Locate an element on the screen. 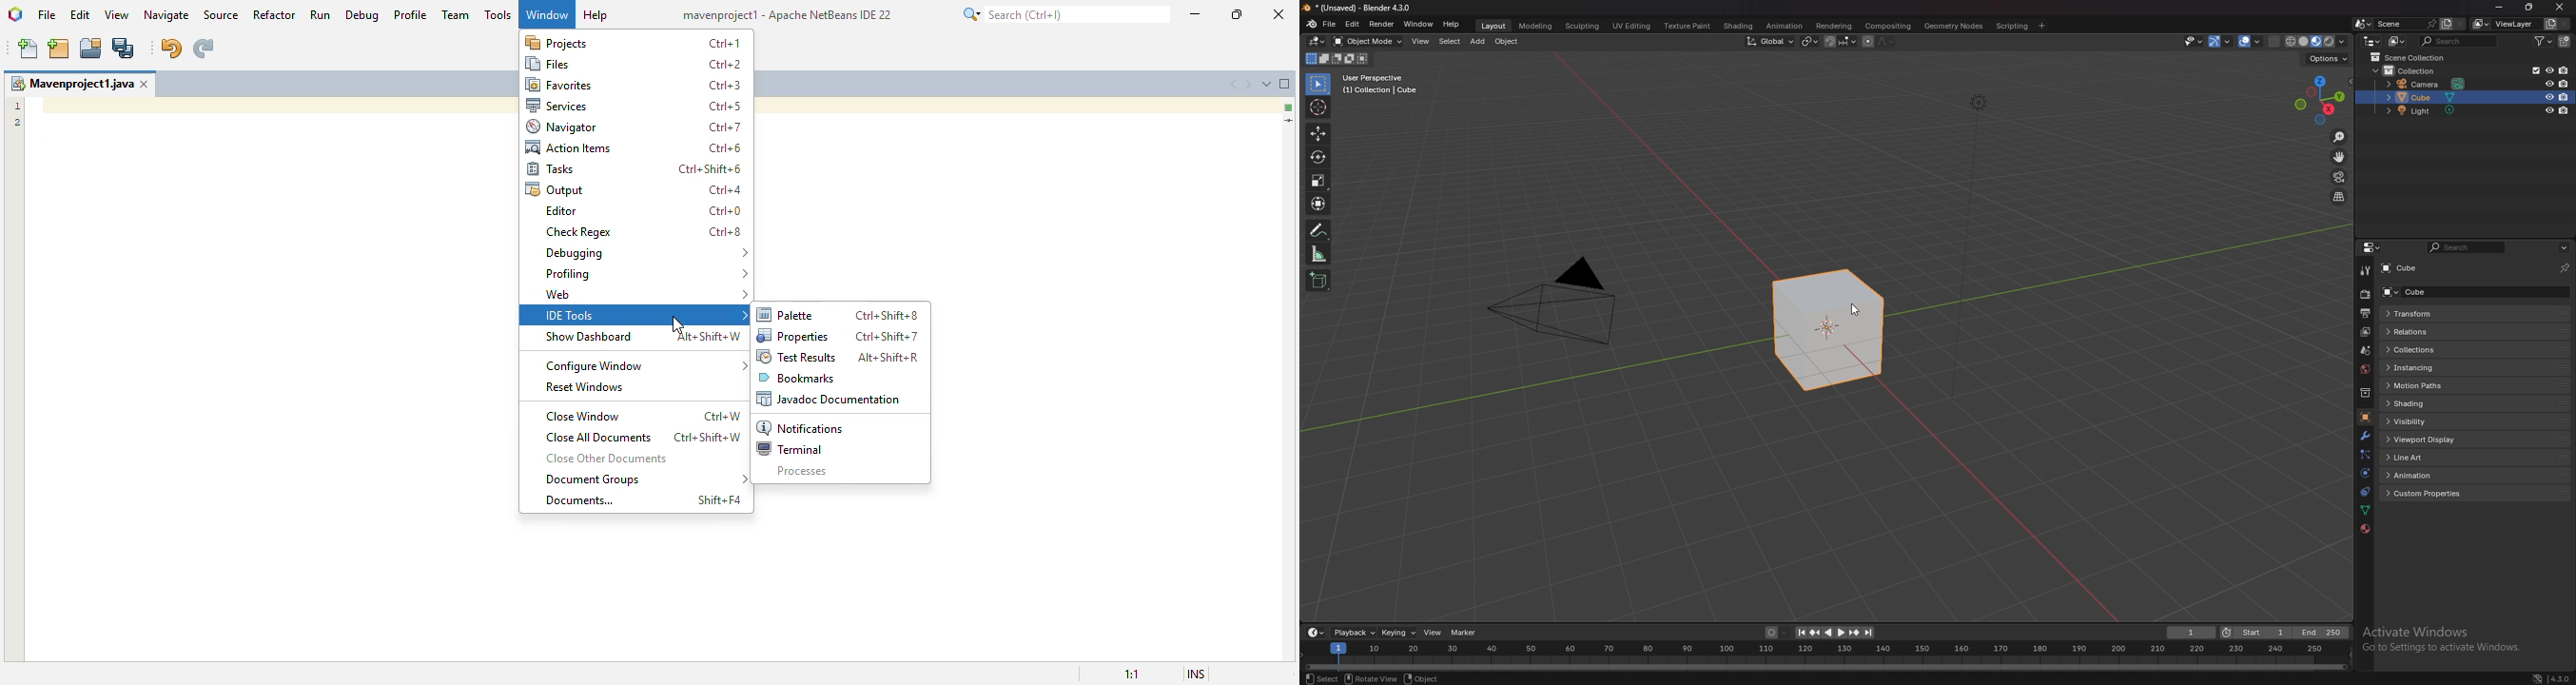  editor type is located at coordinates (2371, 41).